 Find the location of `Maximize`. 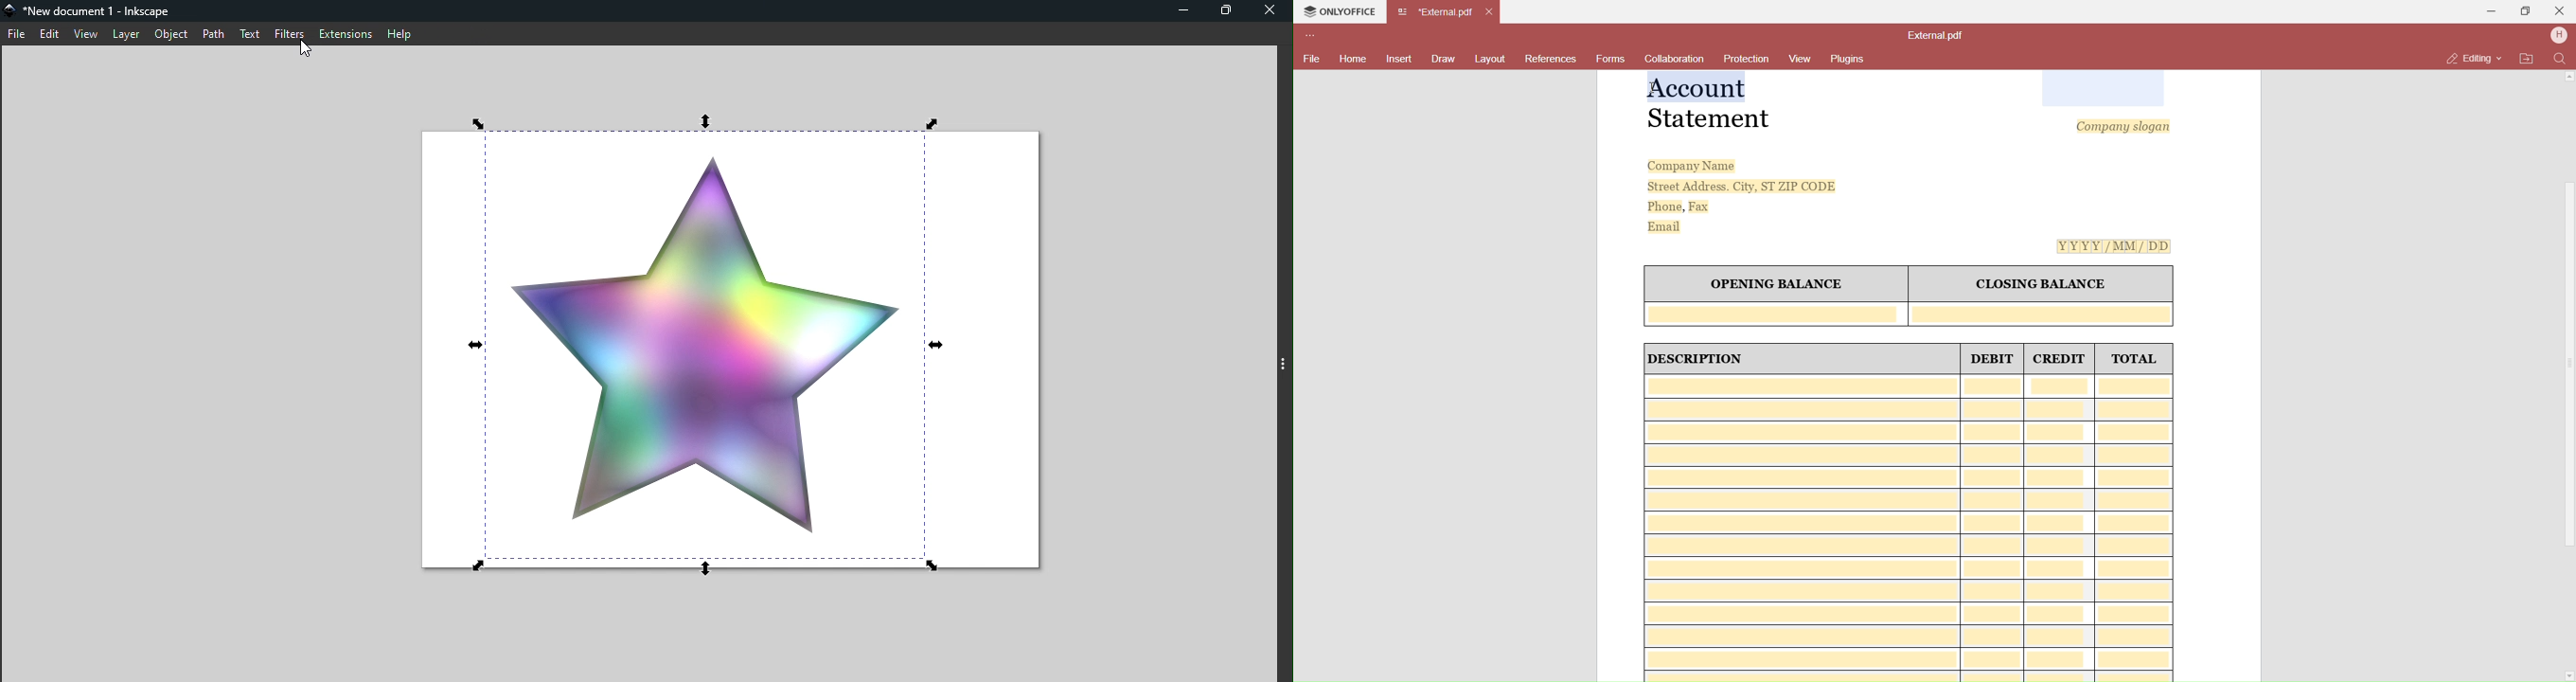

Maximize is located at coordinates (1226, 10).